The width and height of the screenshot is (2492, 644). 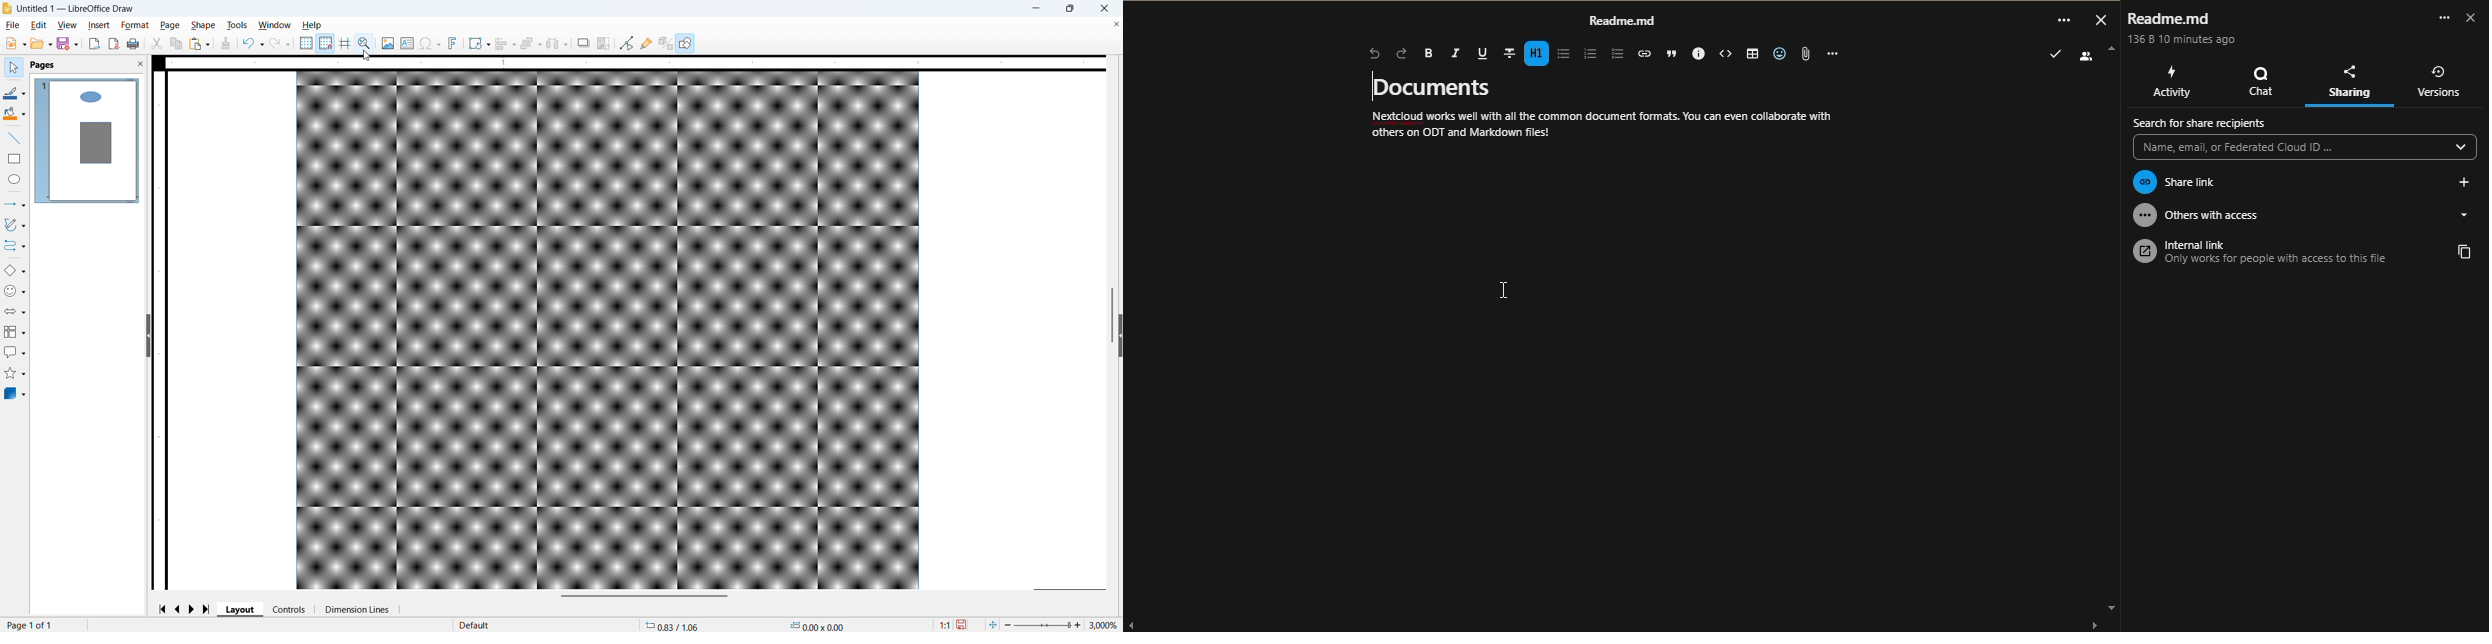 What do you see at coordinates (2087, 54) in the screenshot?
I see `people` at bounding box center [2087, 54].